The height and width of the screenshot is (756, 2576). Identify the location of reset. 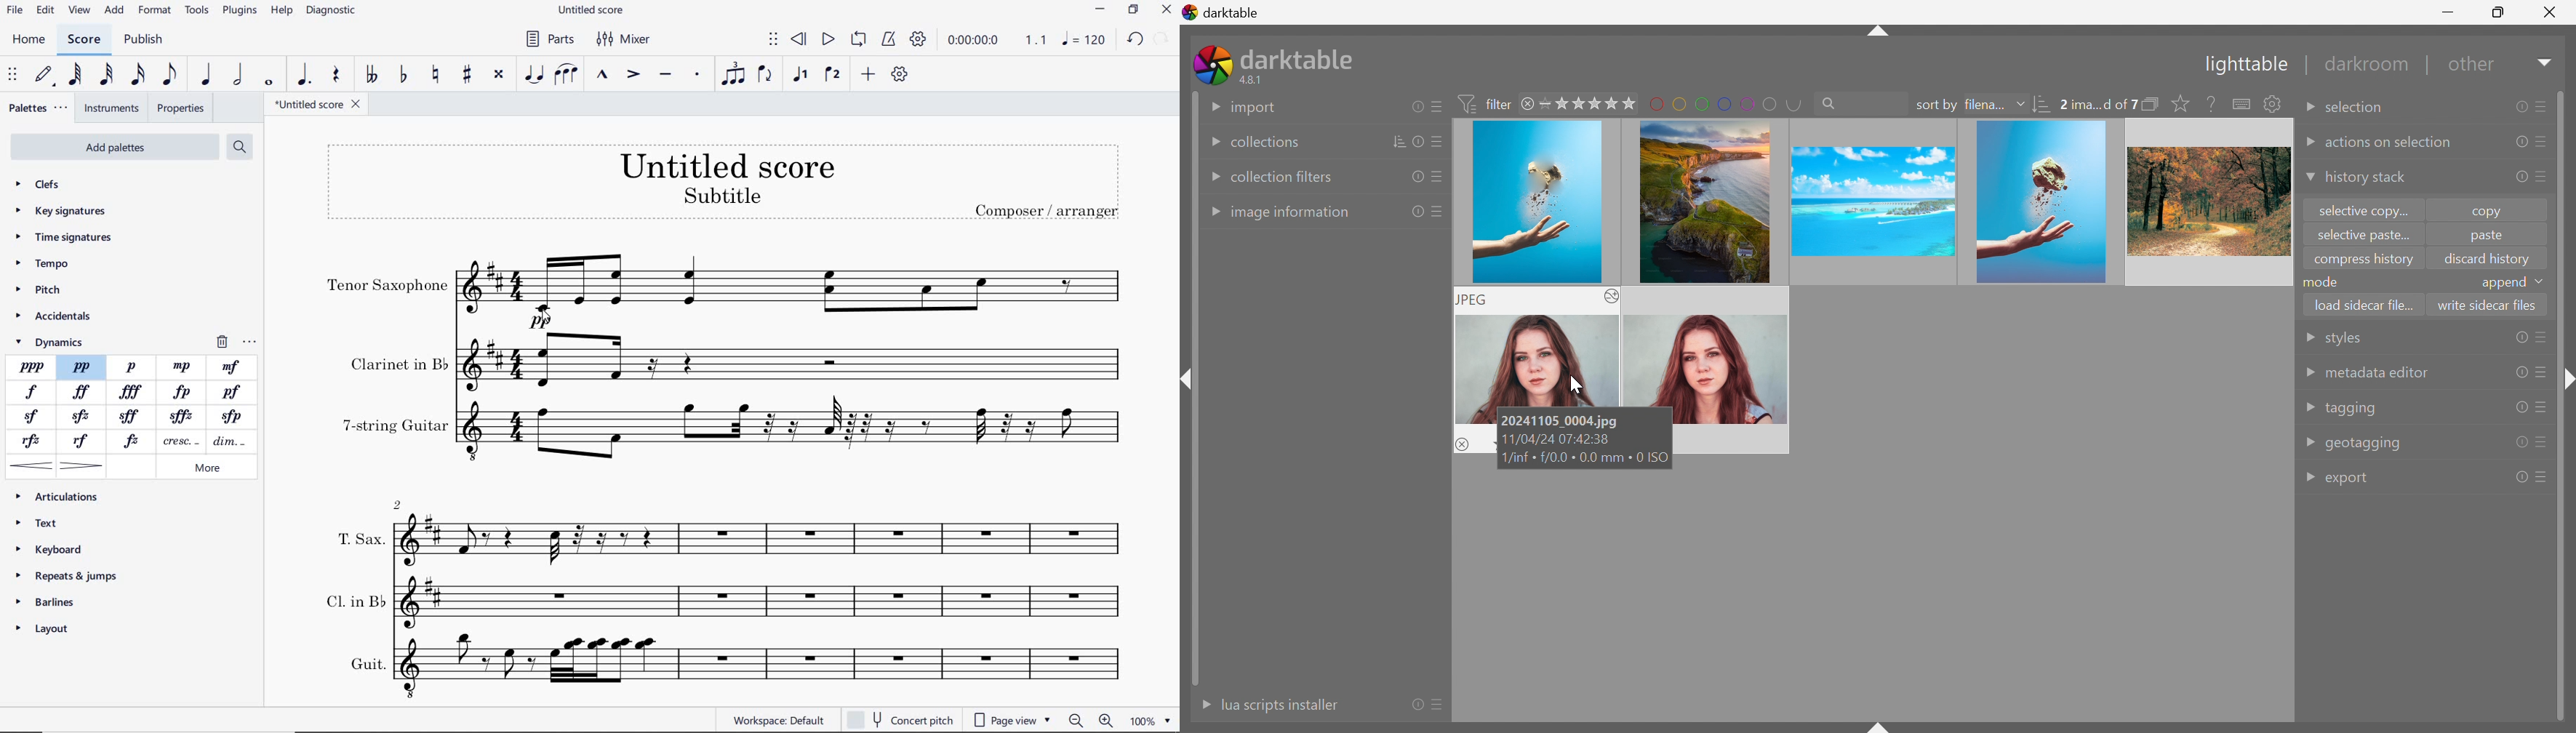
(2520, 107).